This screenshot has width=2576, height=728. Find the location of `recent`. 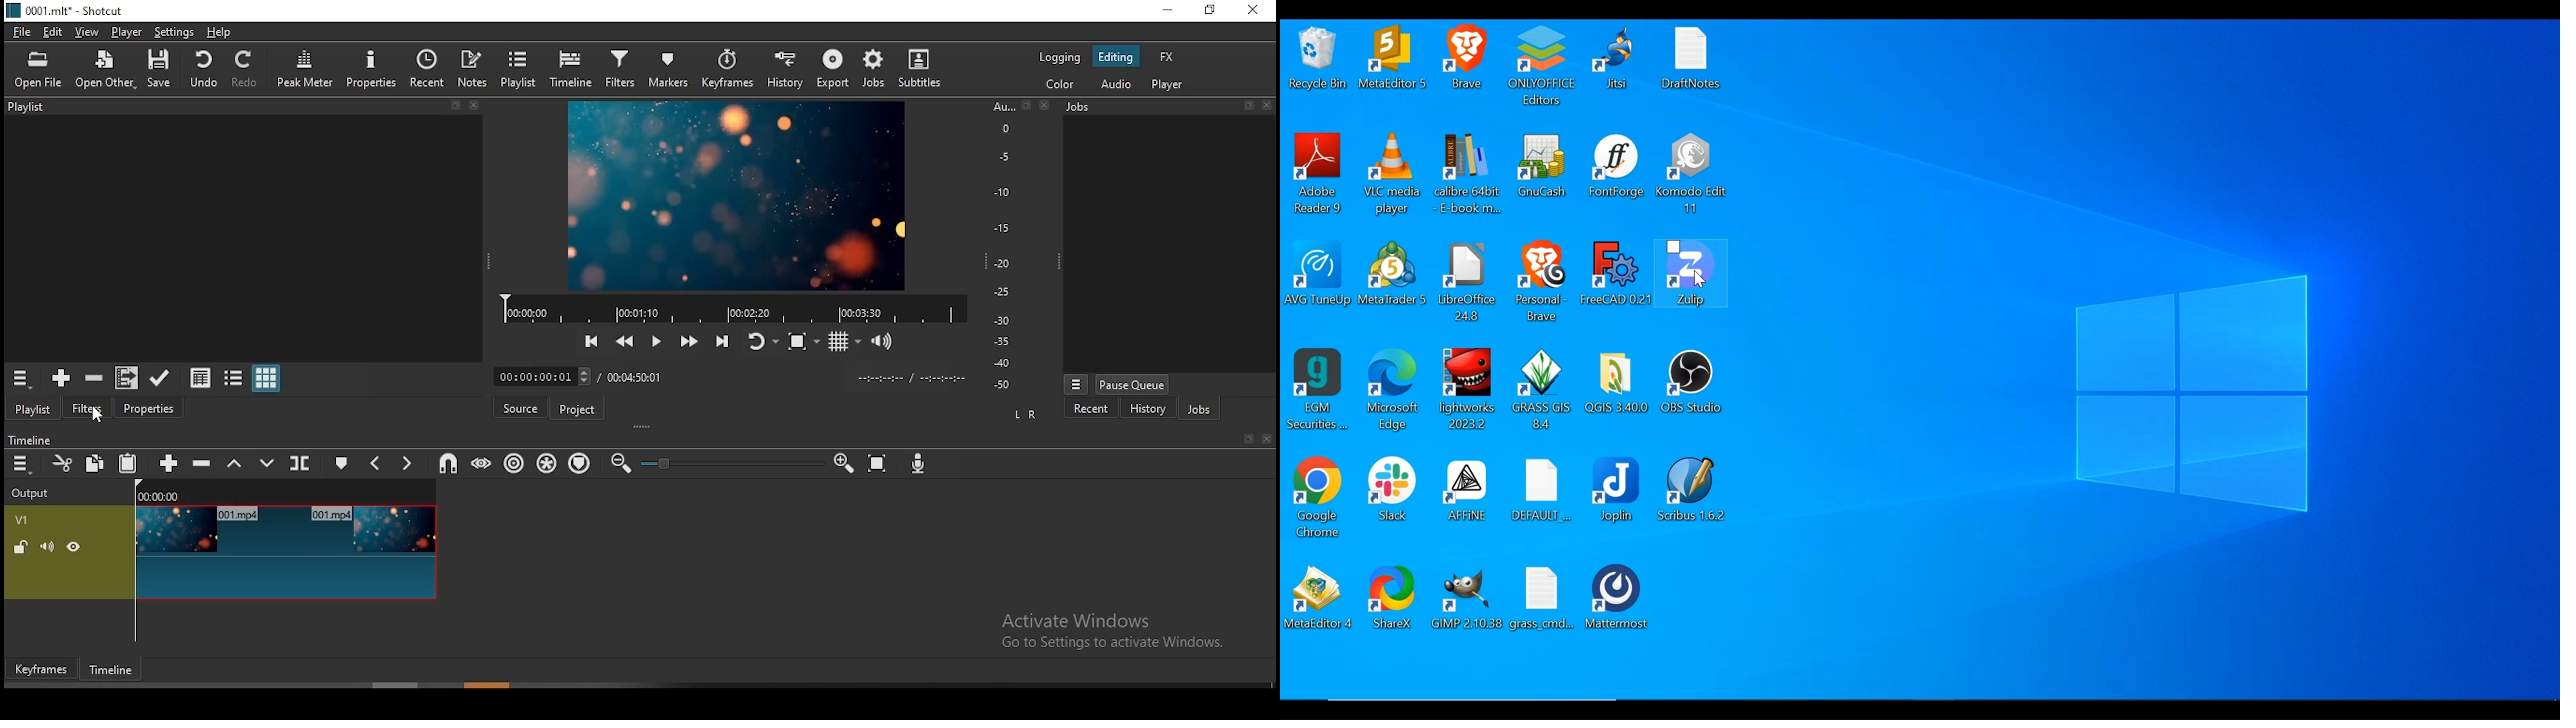

recent is located at coordinates (428, 68).